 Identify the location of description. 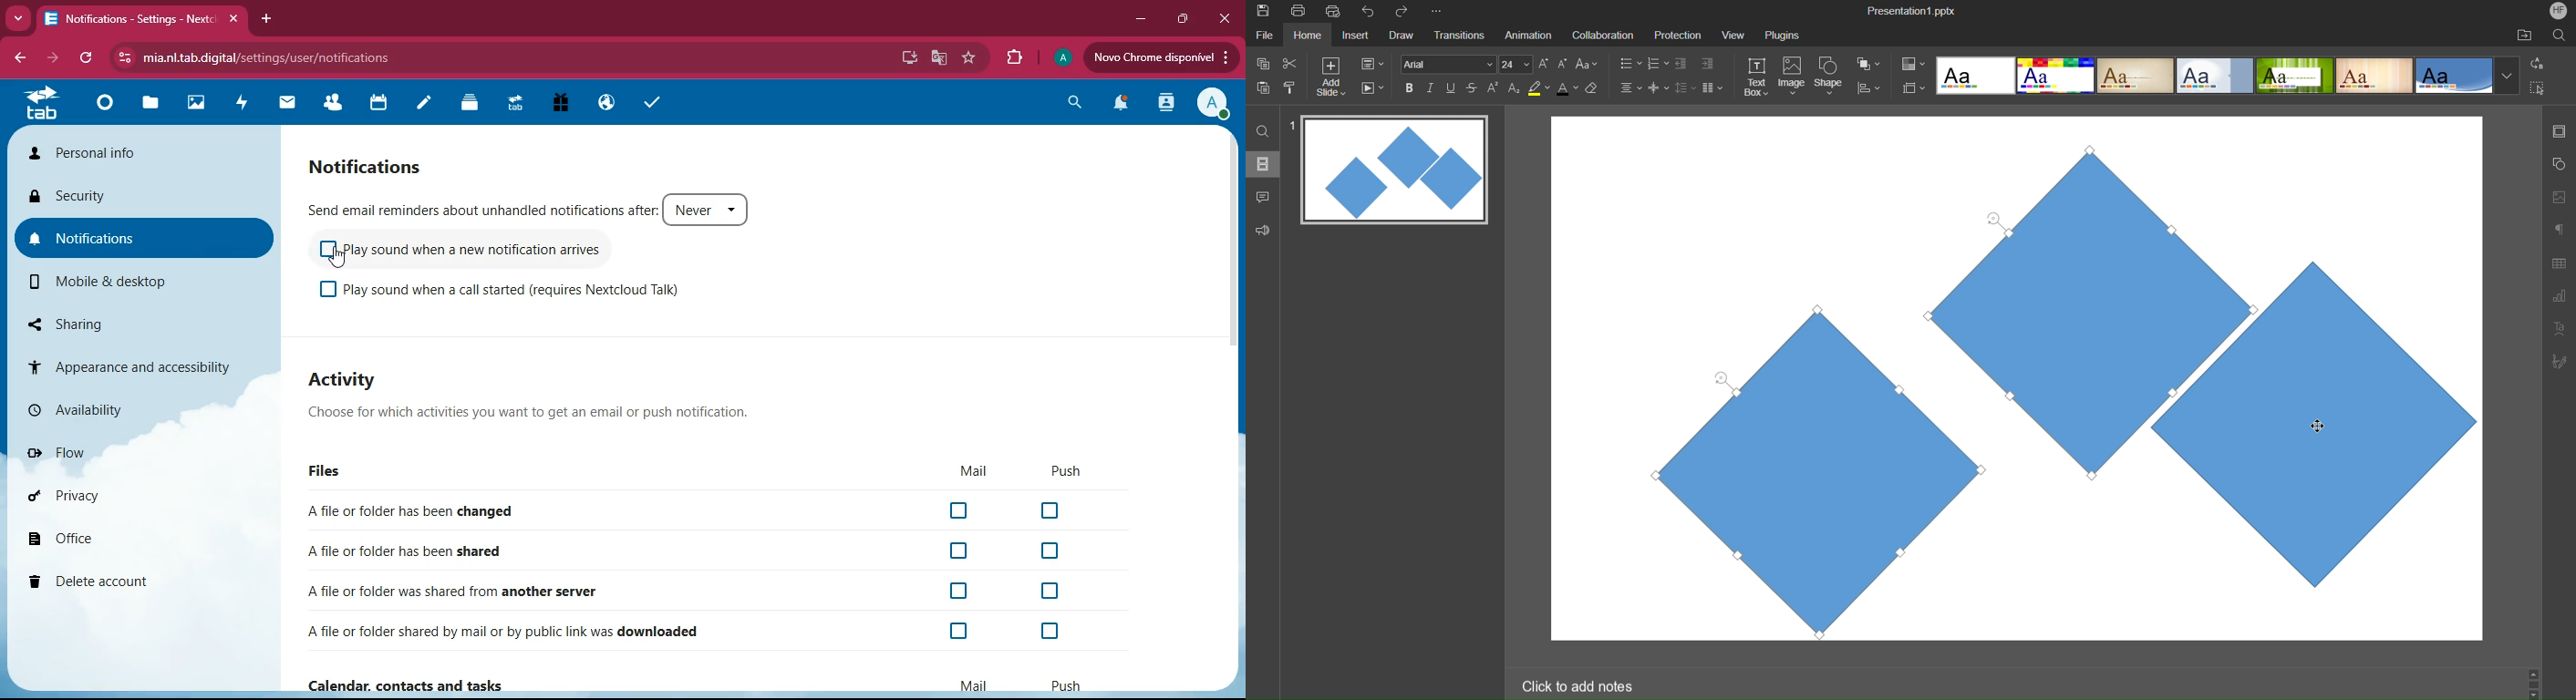
(539, 414).